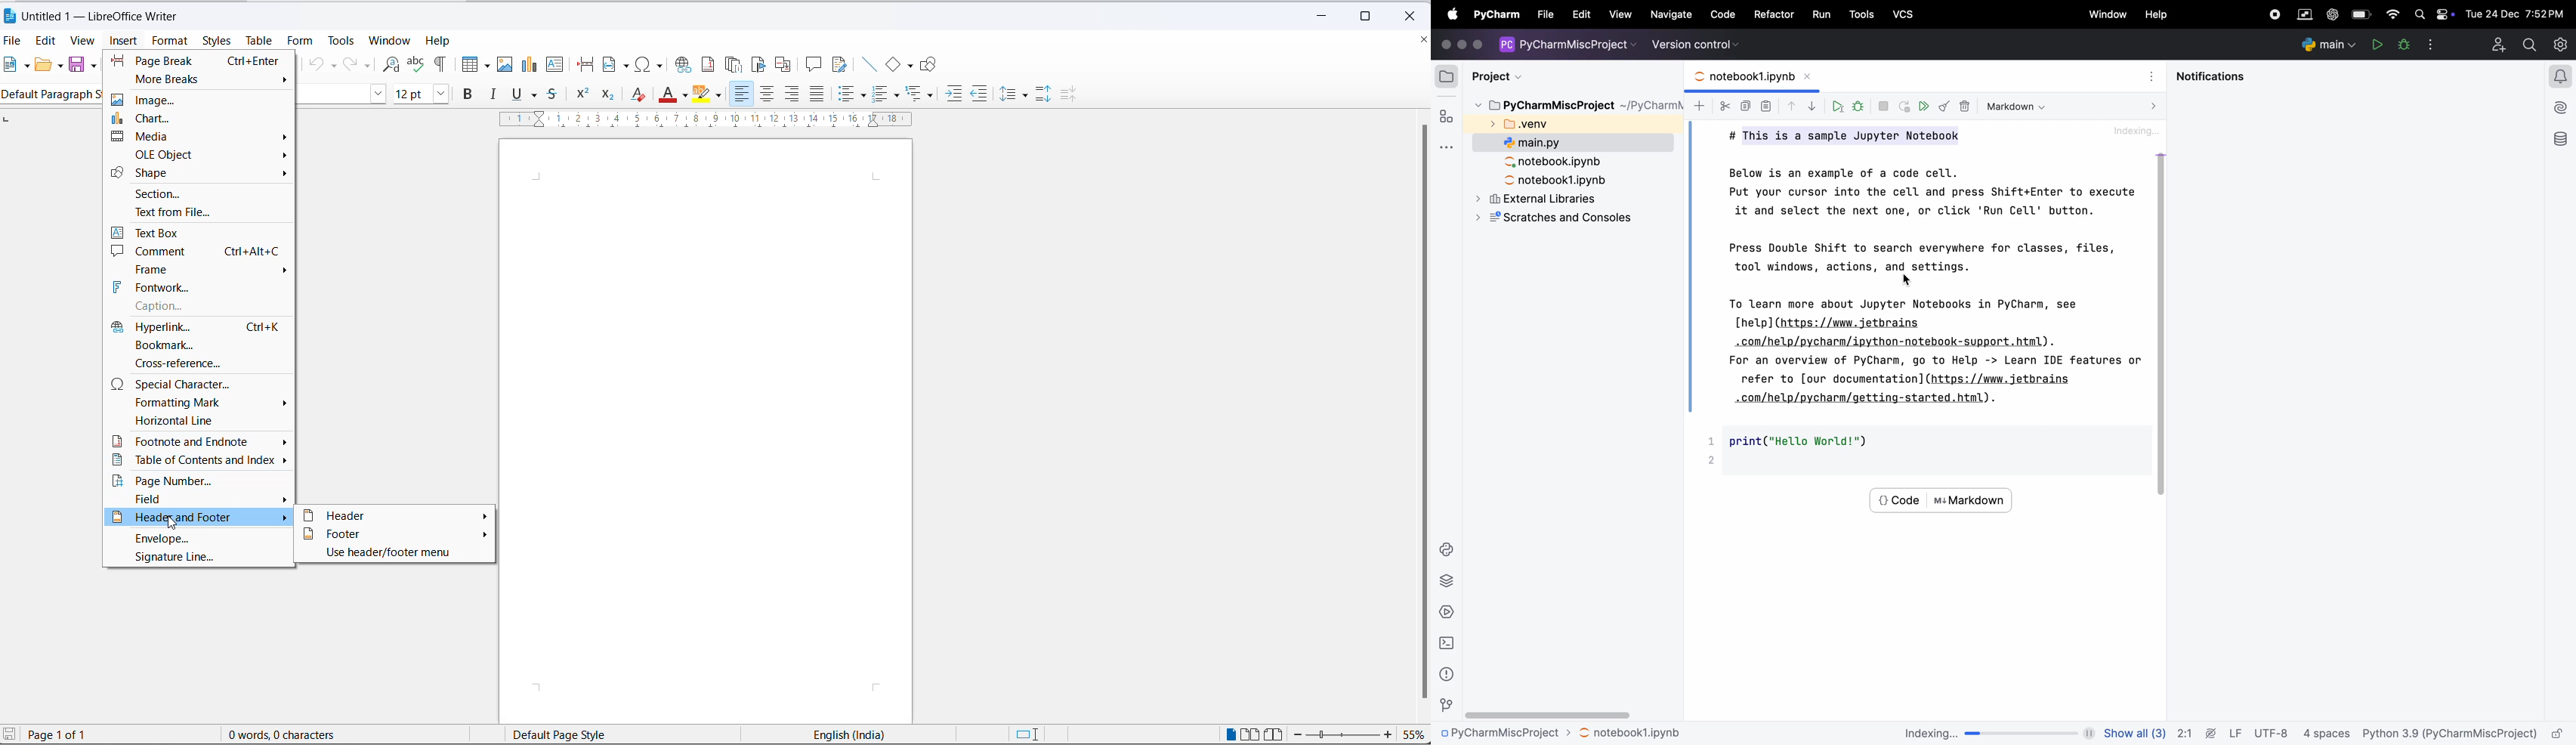 The width and height of the screenshot is (2576, 756). I want to click on toggle unordered list, so click(848, 94).